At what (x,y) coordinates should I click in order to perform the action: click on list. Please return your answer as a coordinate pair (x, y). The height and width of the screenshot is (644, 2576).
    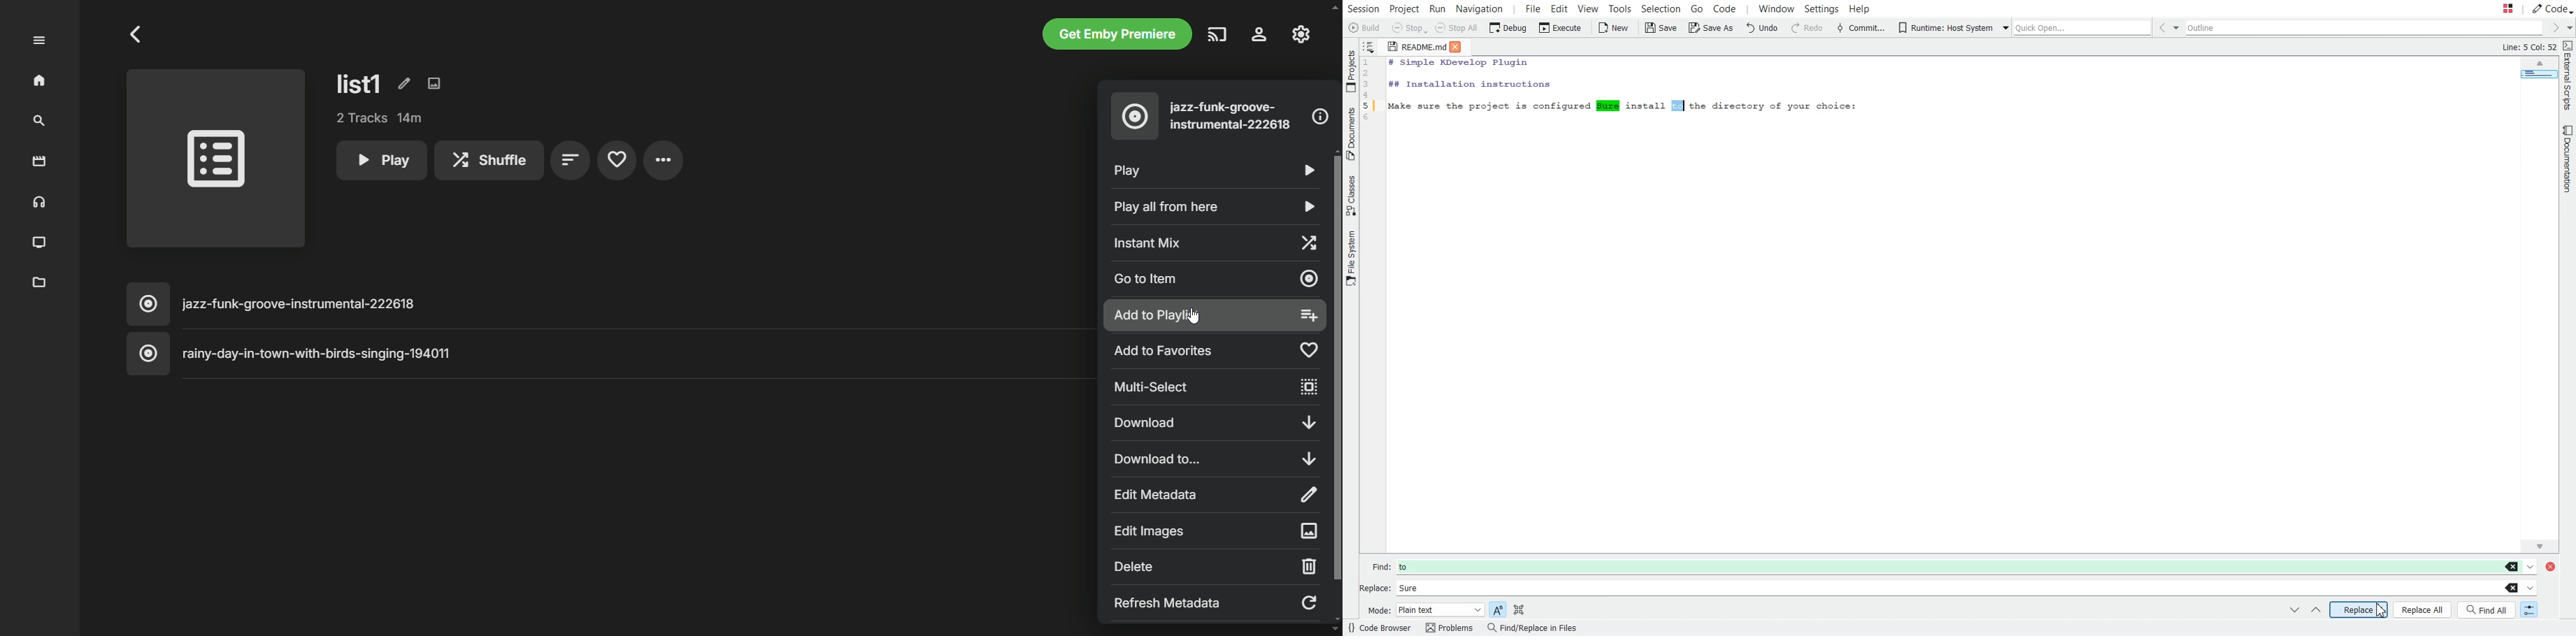
    Looking at the image, I should click on (360, 83).